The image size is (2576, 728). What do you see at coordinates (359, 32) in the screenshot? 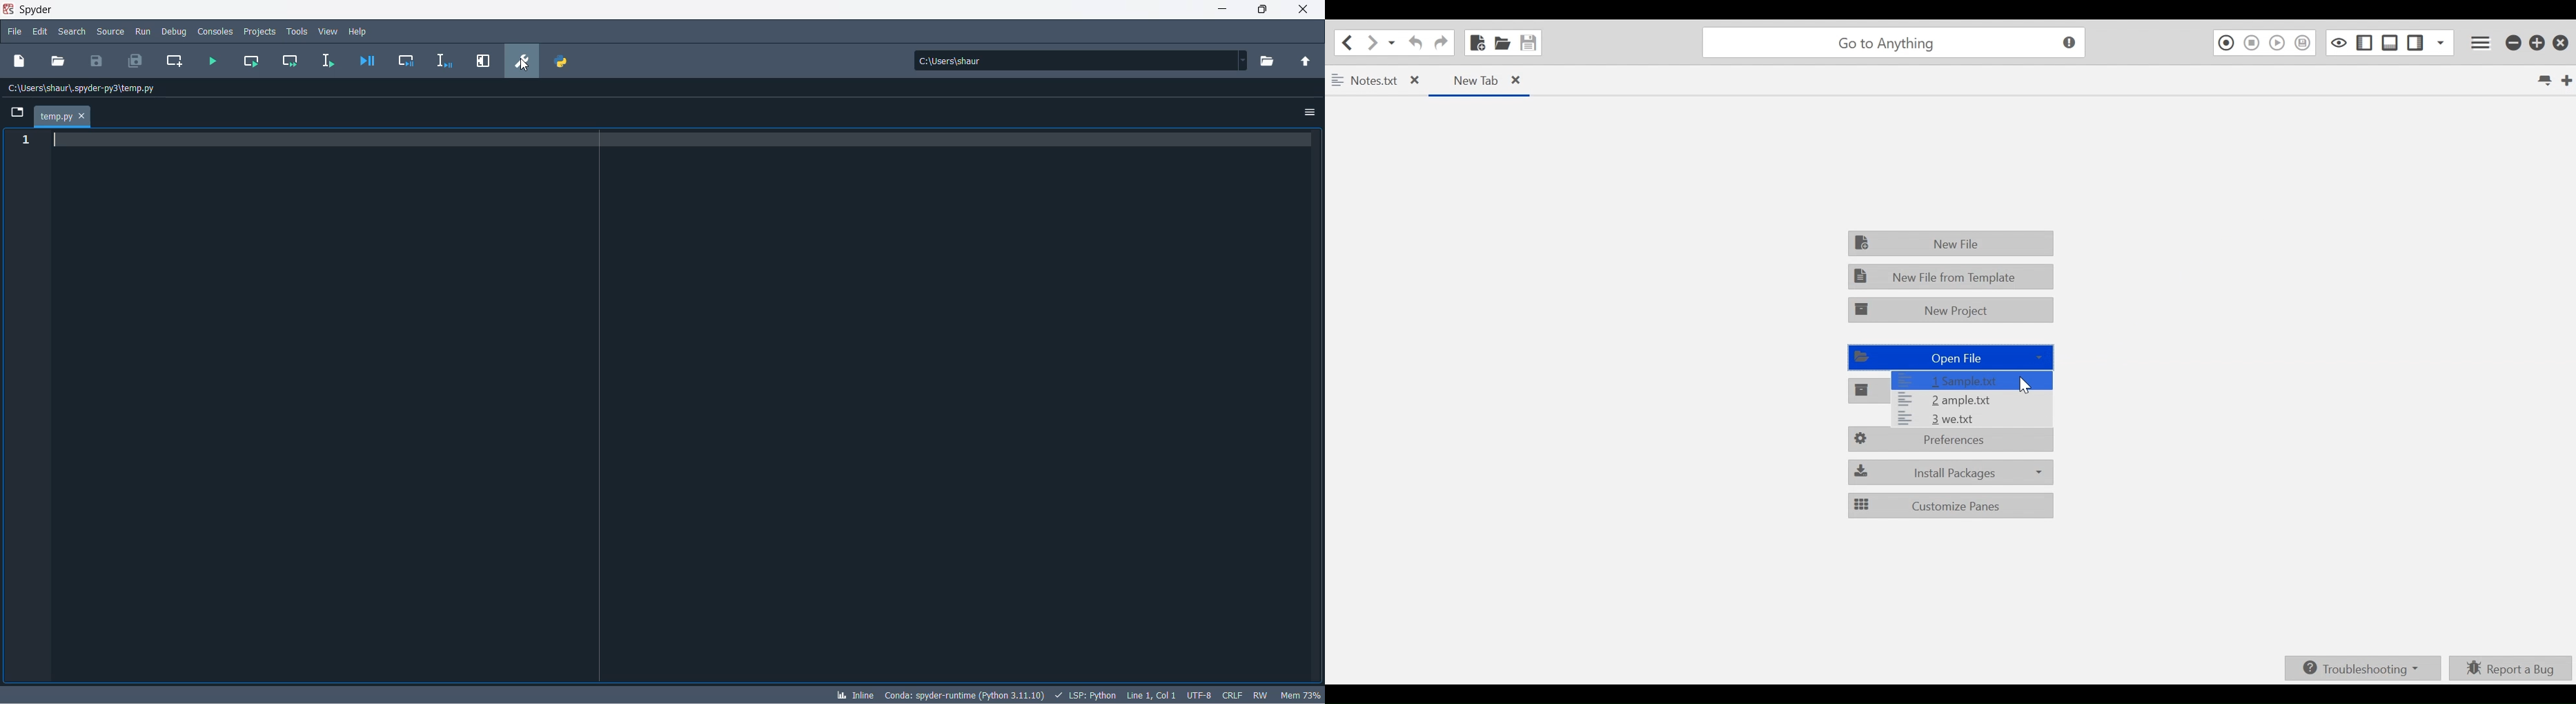
I see `help` at bounding box center [359, 32].